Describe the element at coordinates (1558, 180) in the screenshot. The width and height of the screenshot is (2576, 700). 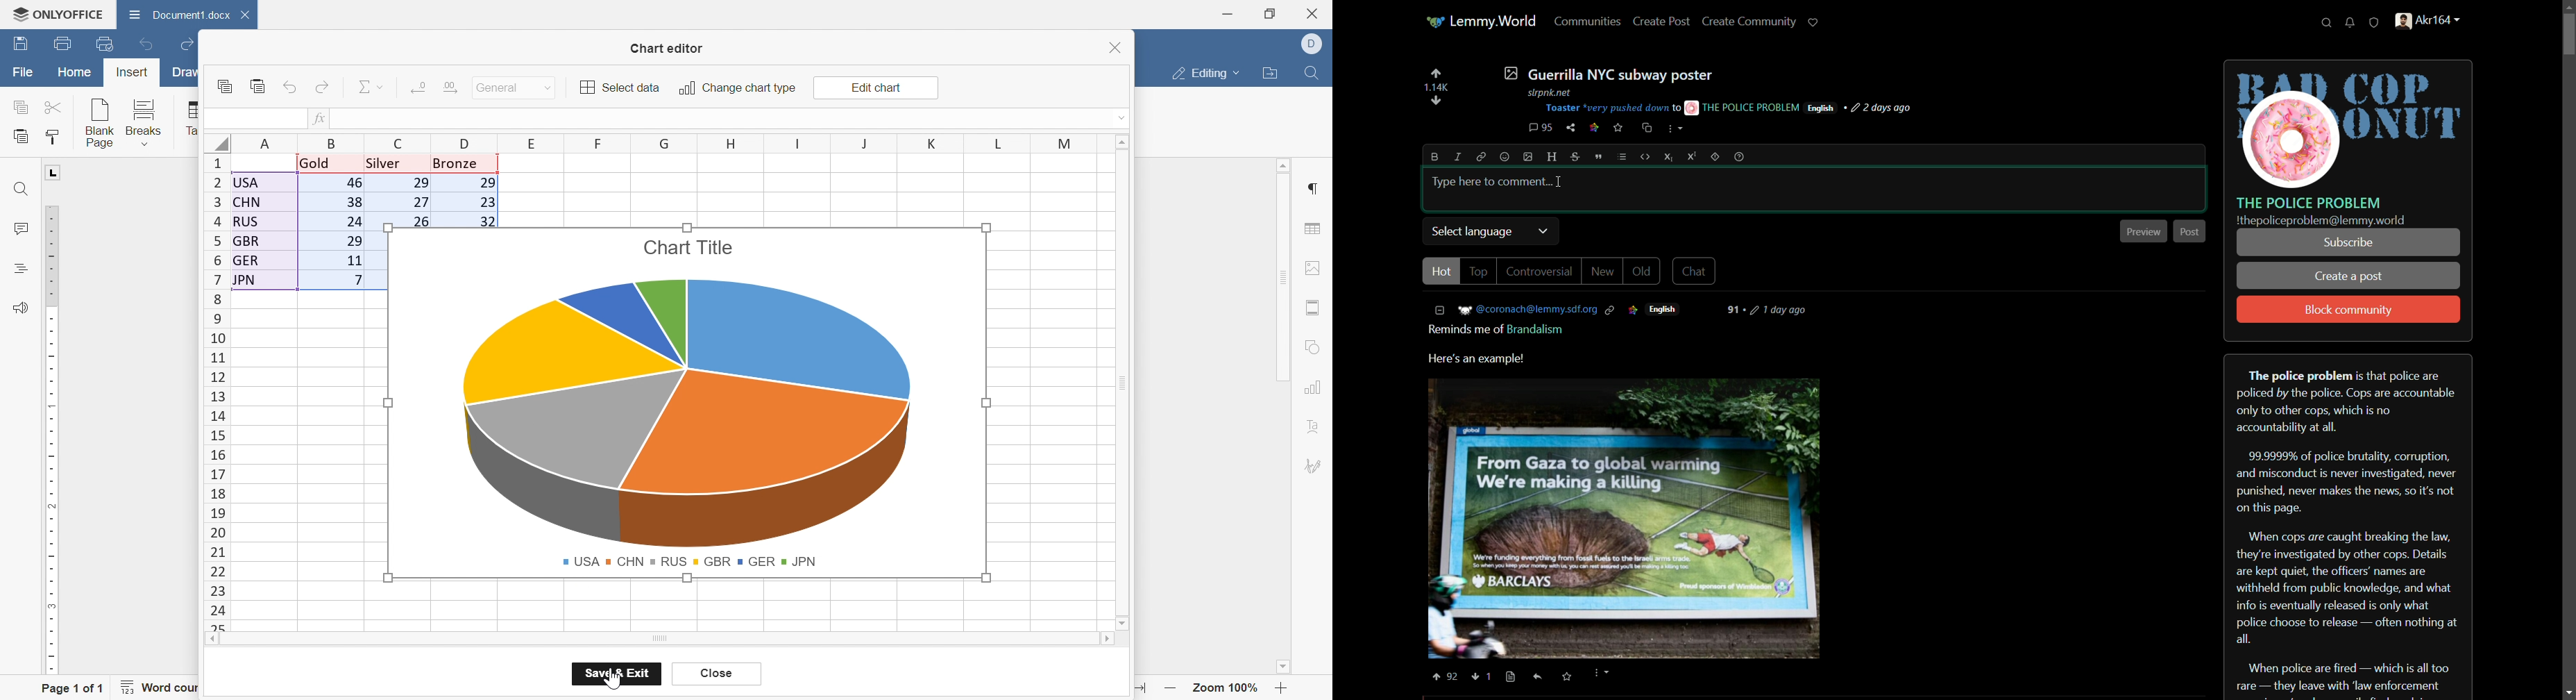
I see `cursor` at that location.